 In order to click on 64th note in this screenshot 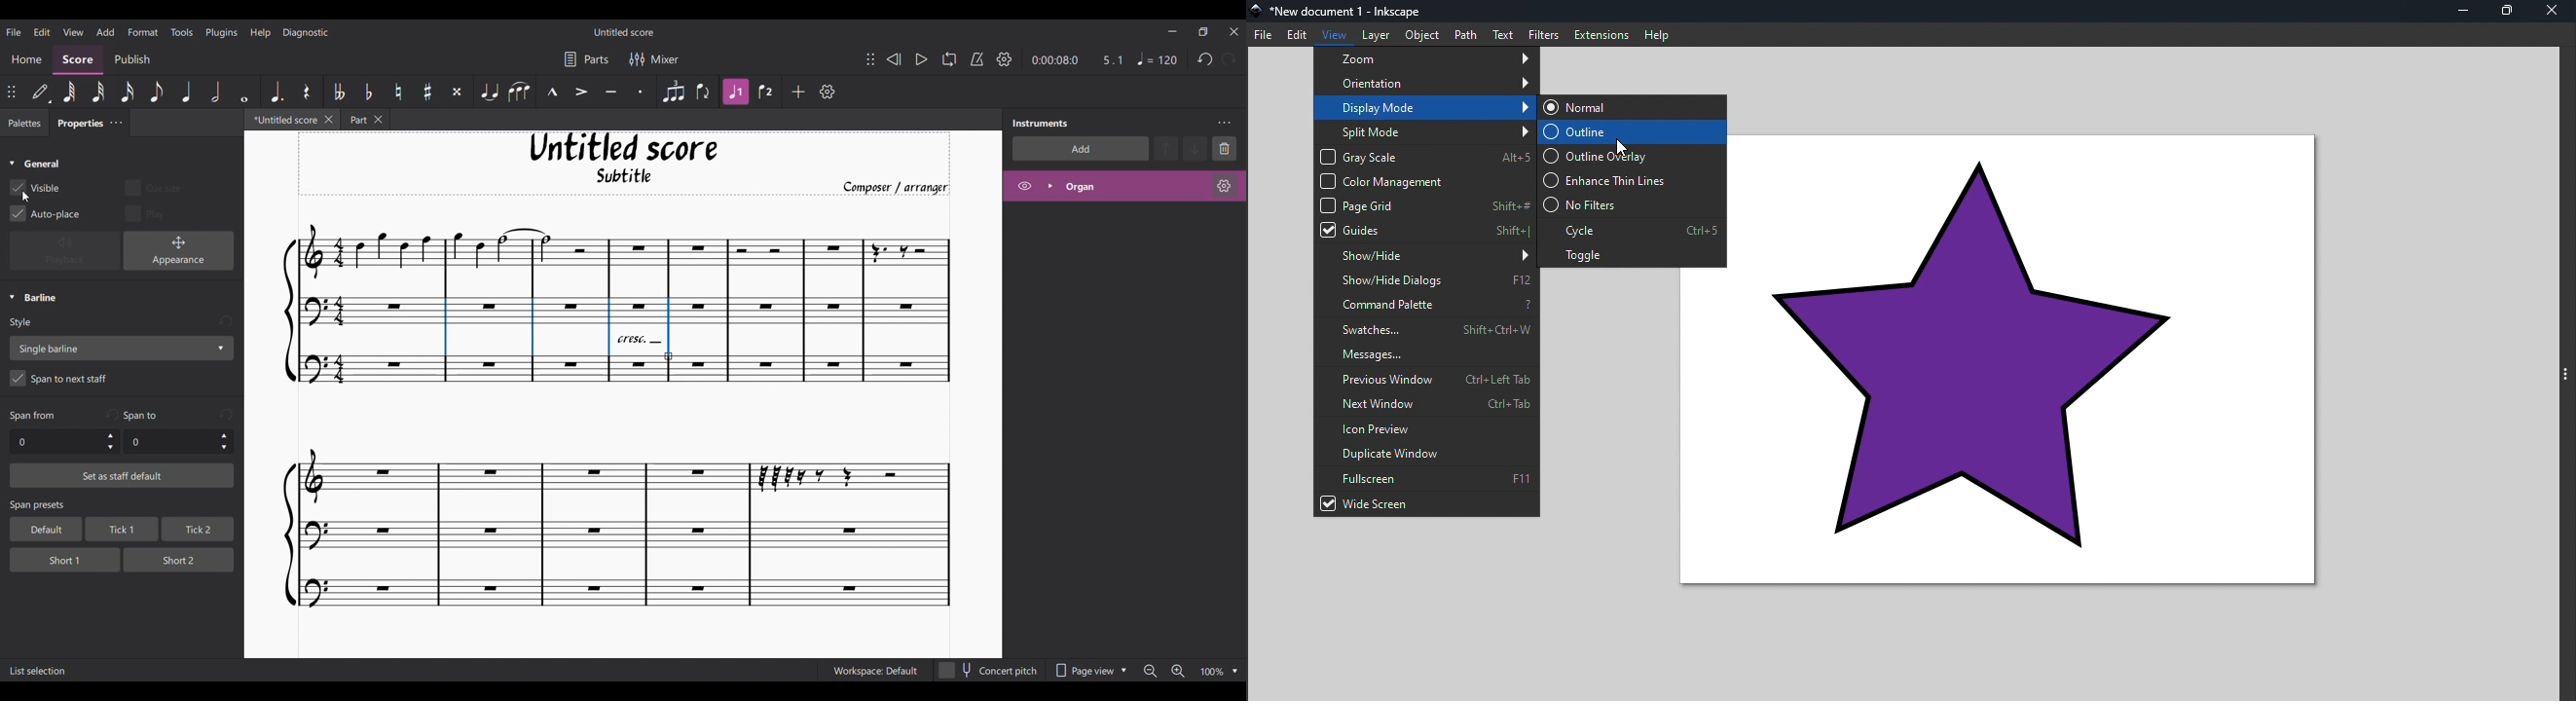, I will do `click(69, 93)`.